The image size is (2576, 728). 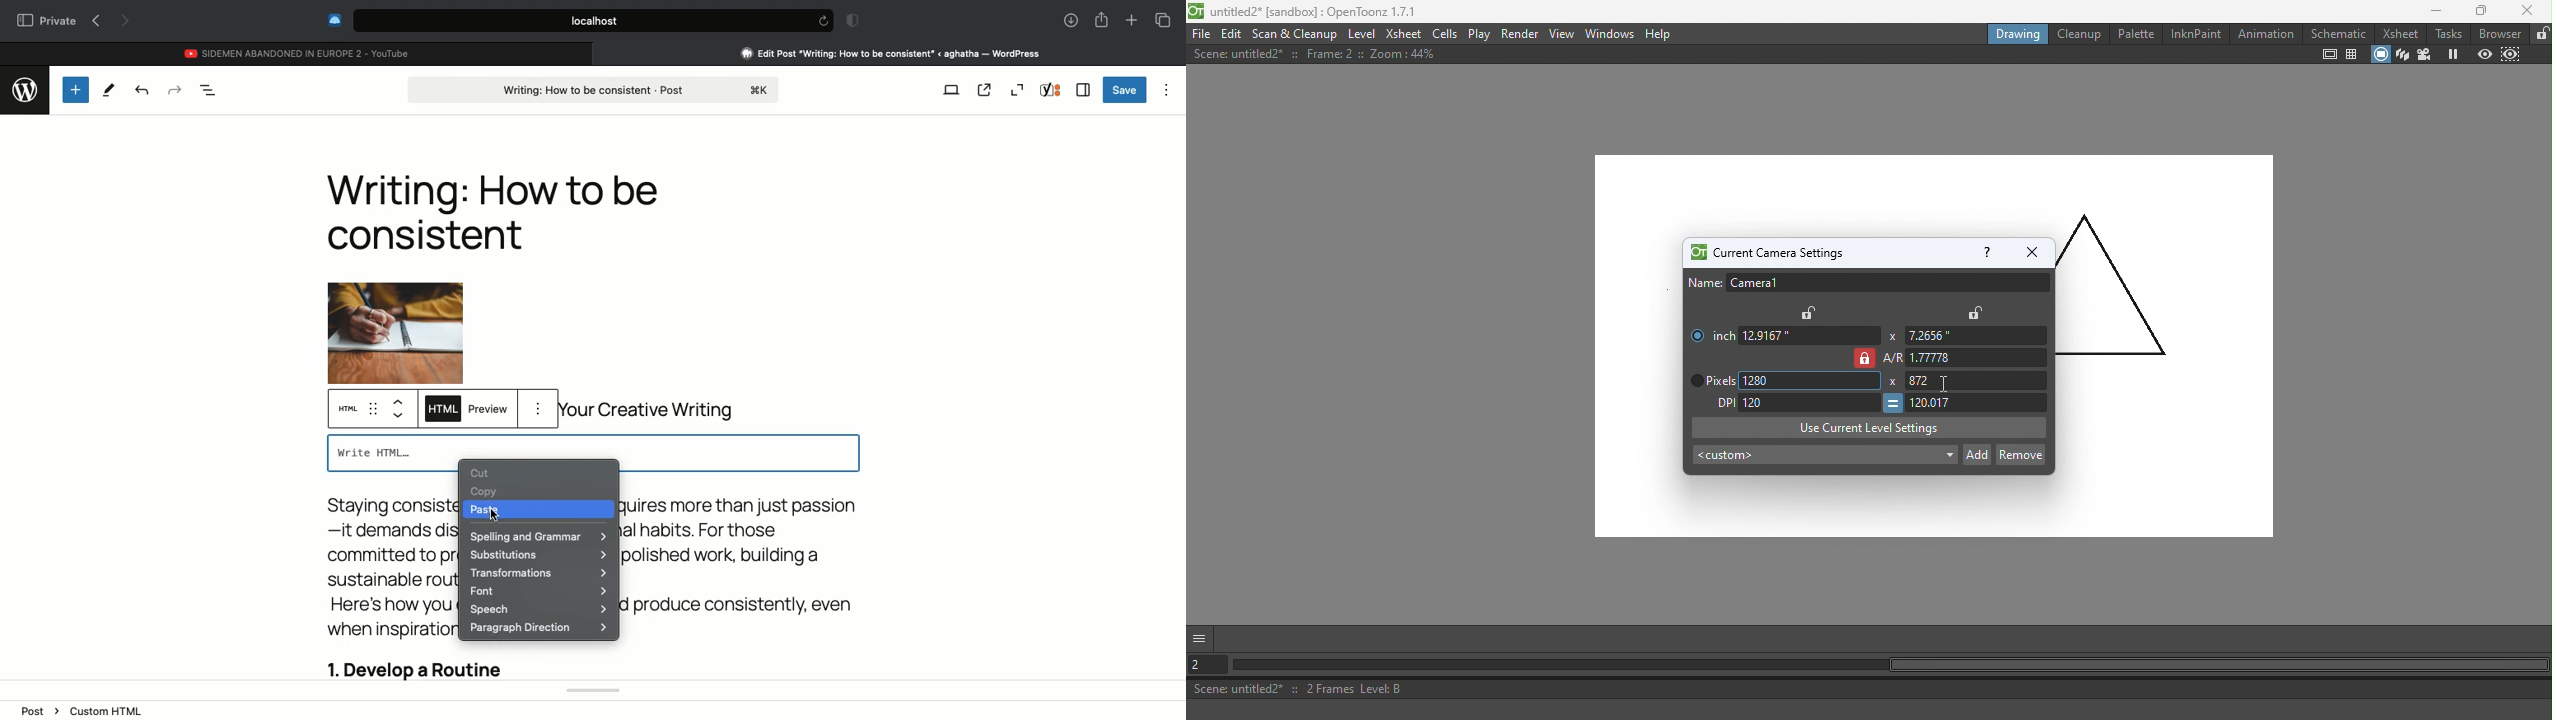 I want to click on refresh, so click(x=822, y=21).